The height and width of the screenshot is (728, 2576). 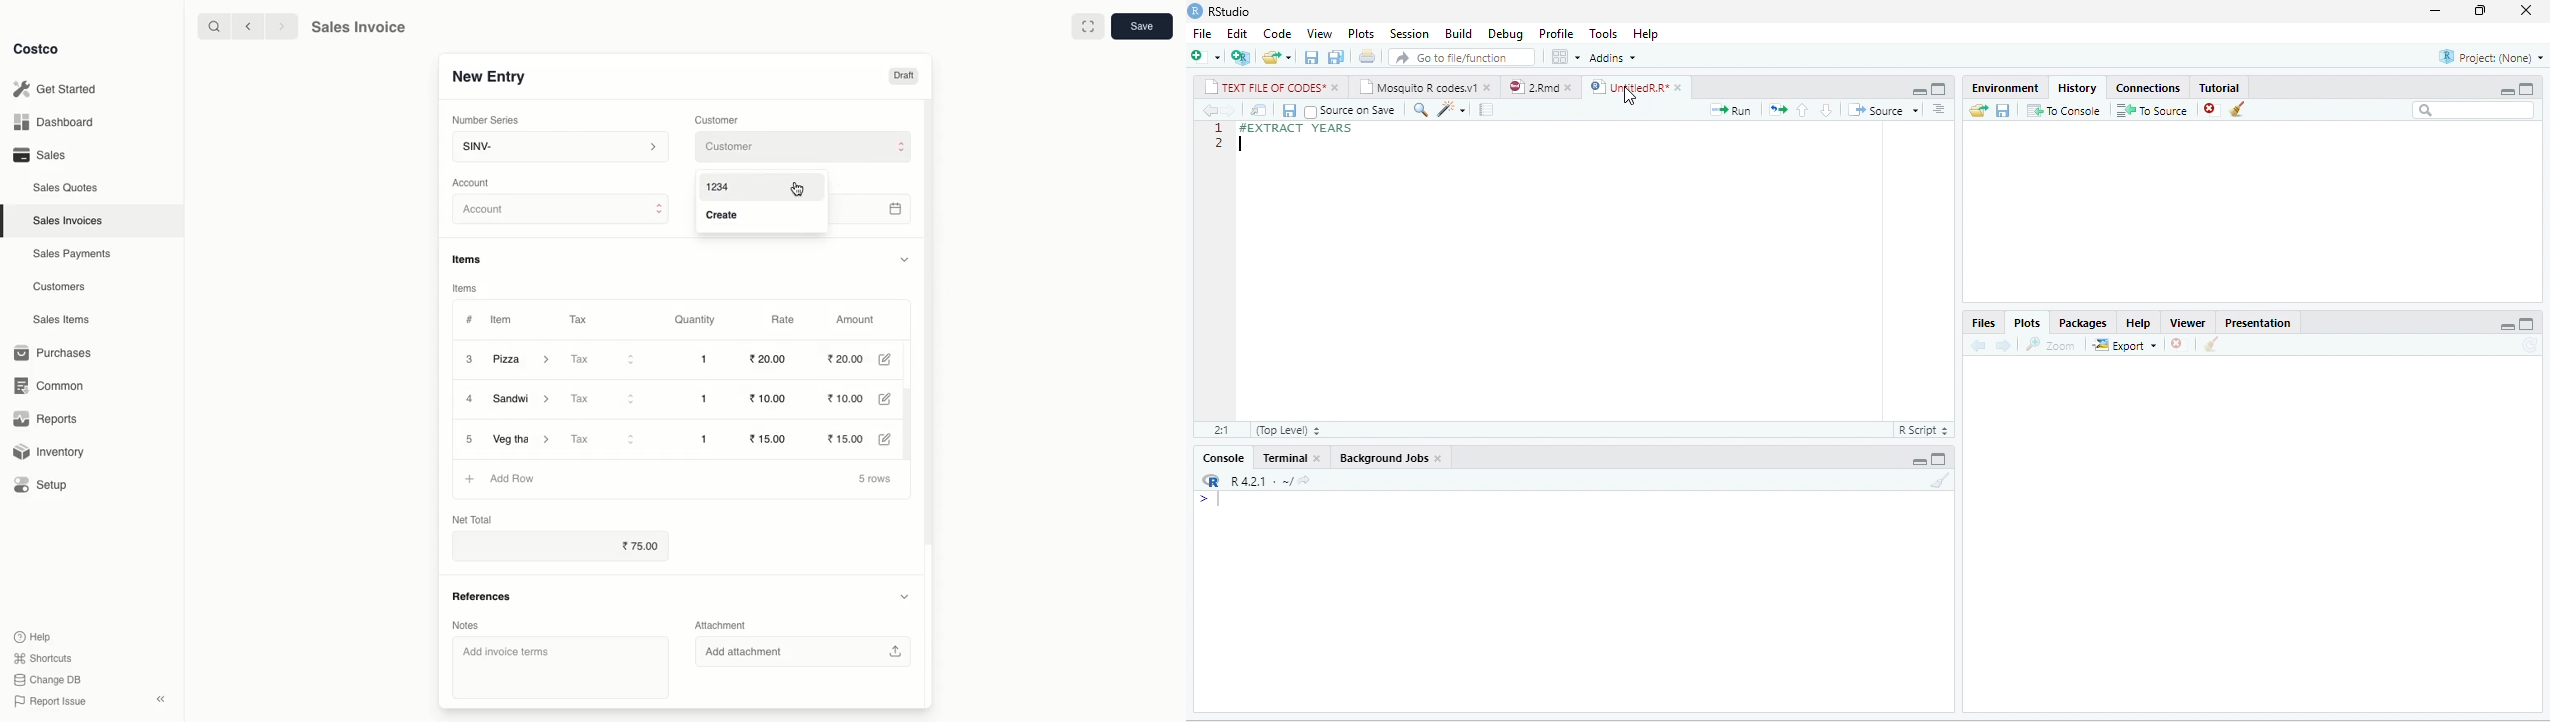 What do you see at coordinates (1288, 429) in the screenshot?
I see `Top Level` at bounding box center [1288, 429].